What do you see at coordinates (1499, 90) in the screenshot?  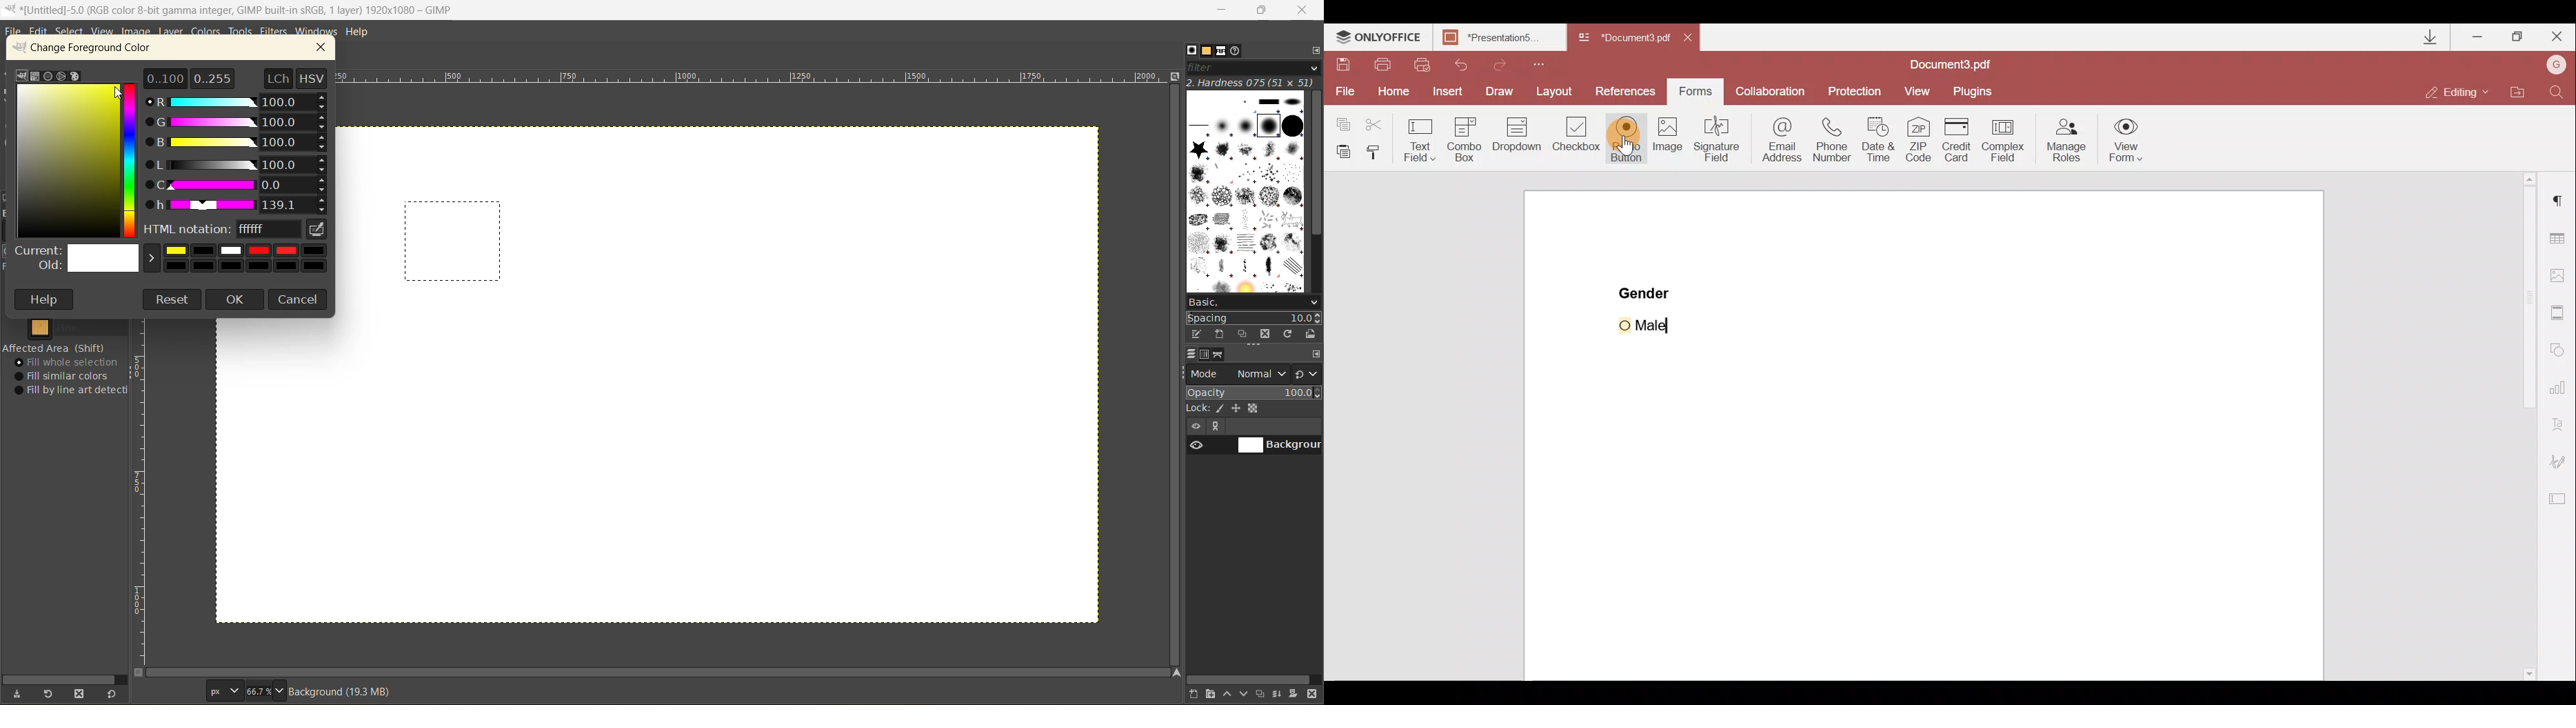 I see `Draw` at bounding box center [1499, 90].